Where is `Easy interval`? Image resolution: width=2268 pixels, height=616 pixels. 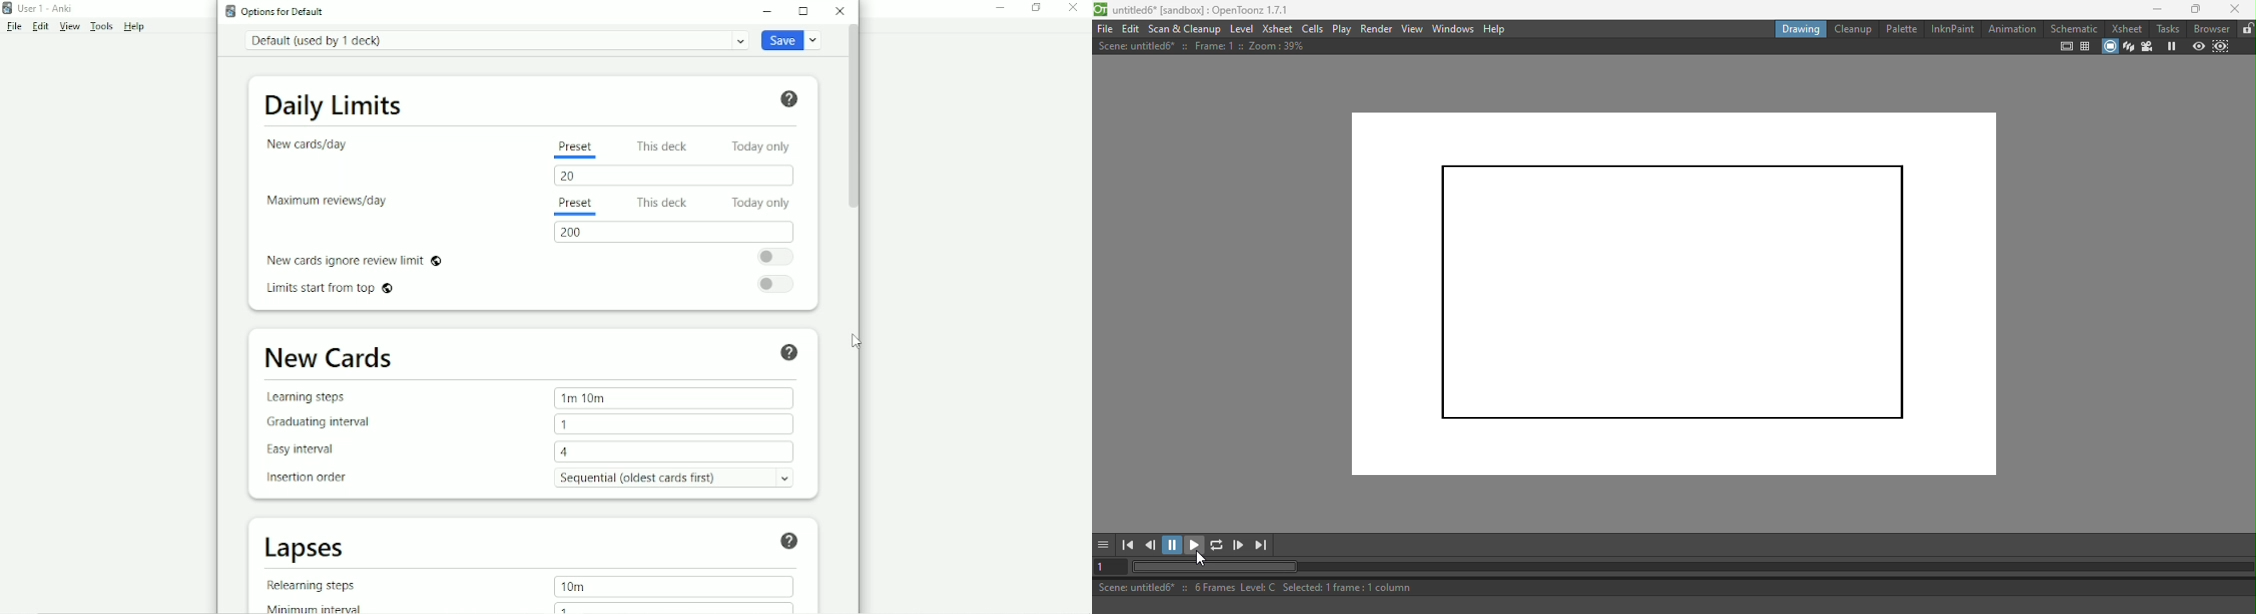
Easy interval is located at coordinates (298, 452).